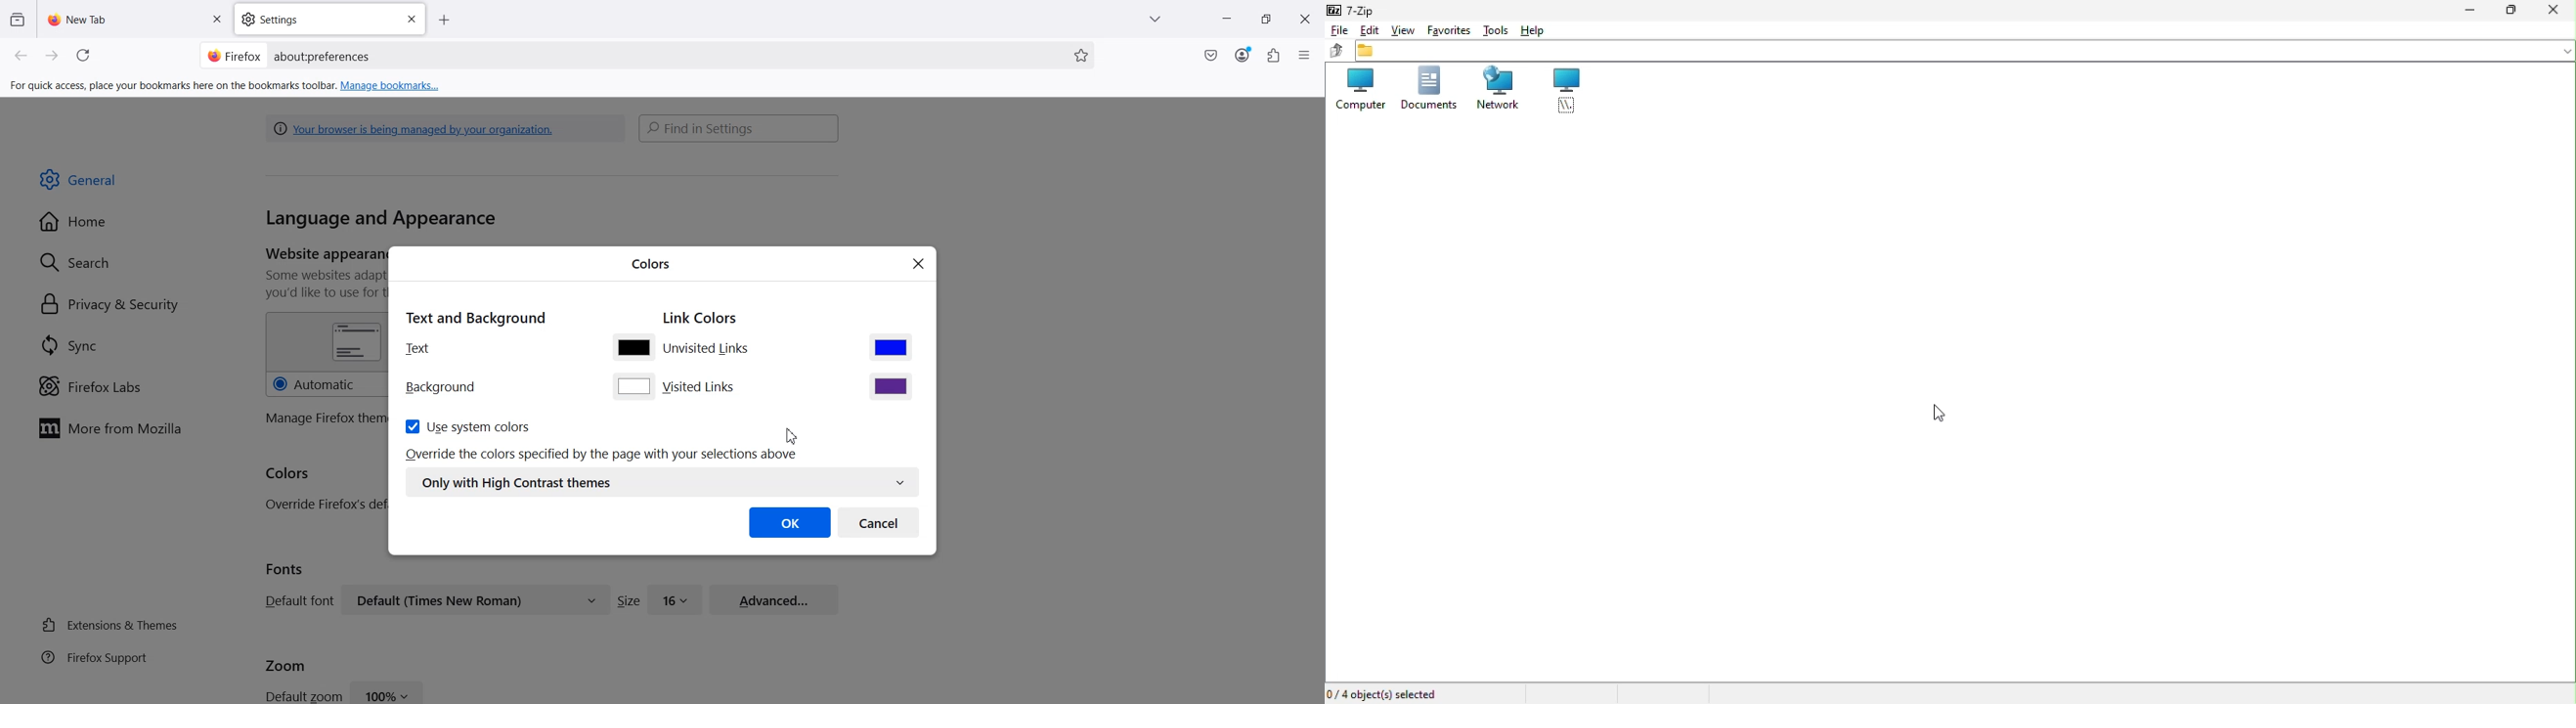 The width and height of the screenshot is (2576, 728). I want to click on OK, so click(790, 522).